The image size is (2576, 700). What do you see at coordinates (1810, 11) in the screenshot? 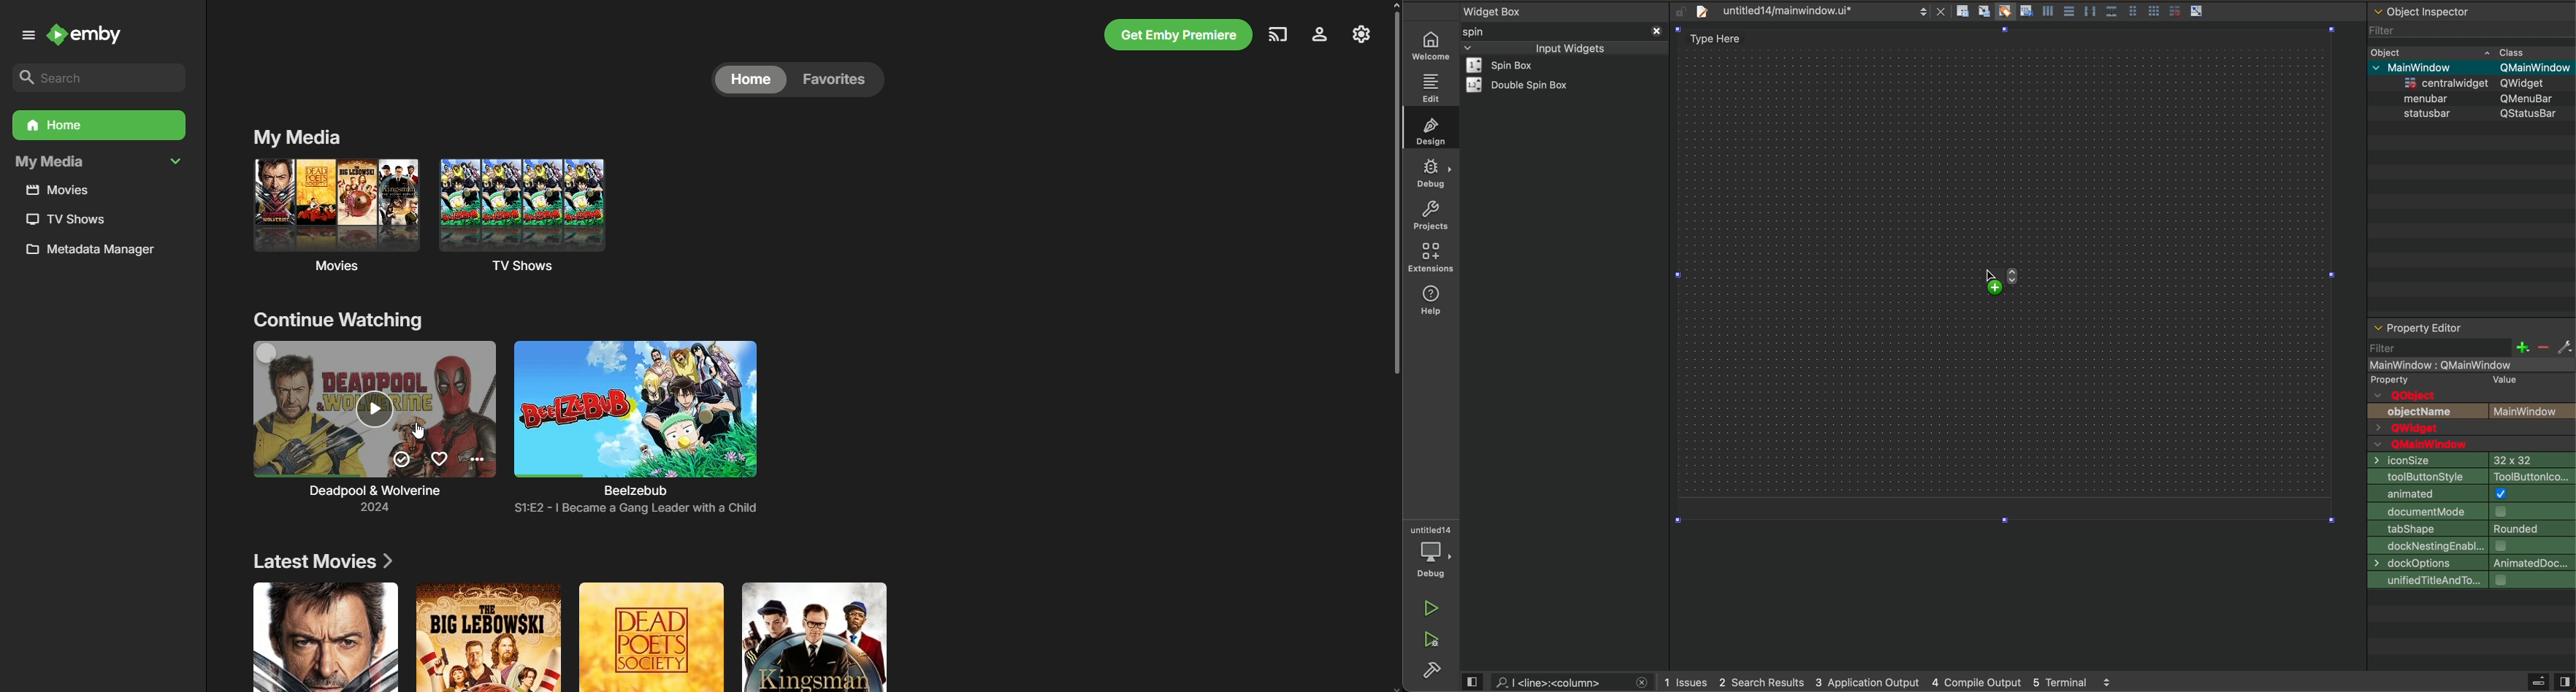
I see `file tab` at bounding box center [1810, 11].